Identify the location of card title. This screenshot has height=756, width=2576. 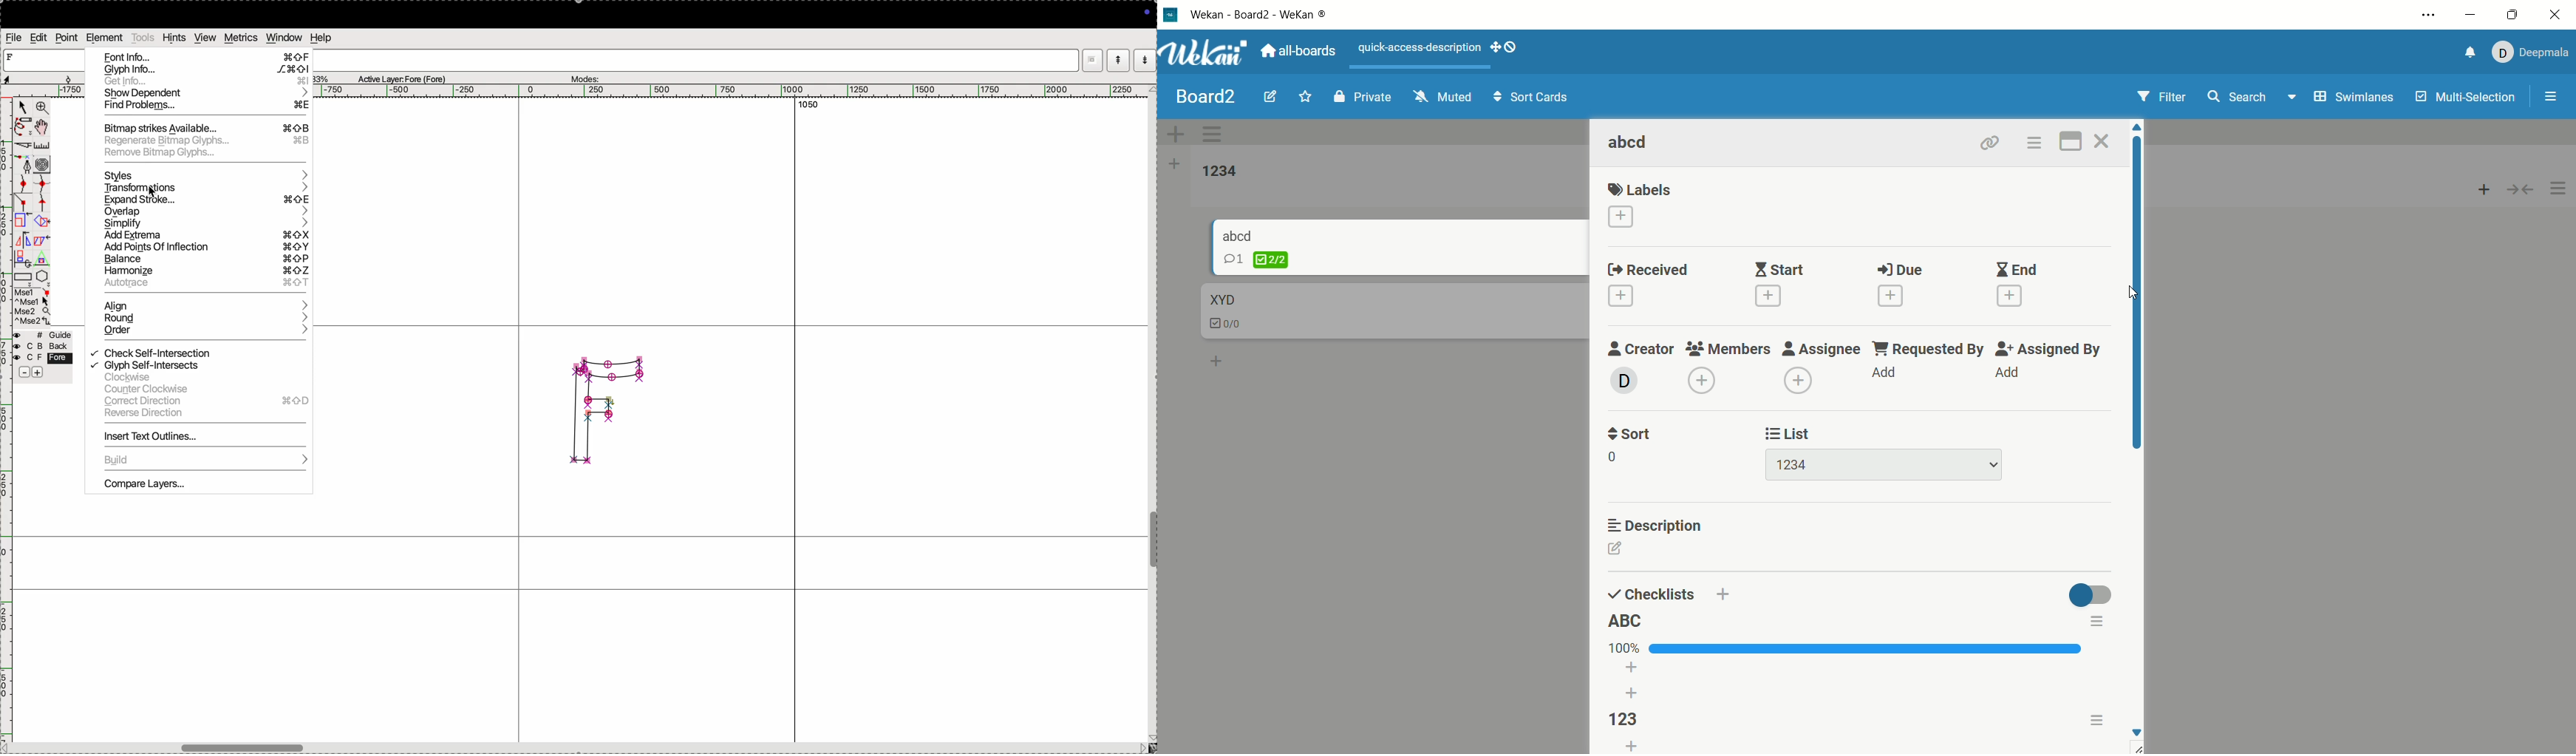
(1238, 234).